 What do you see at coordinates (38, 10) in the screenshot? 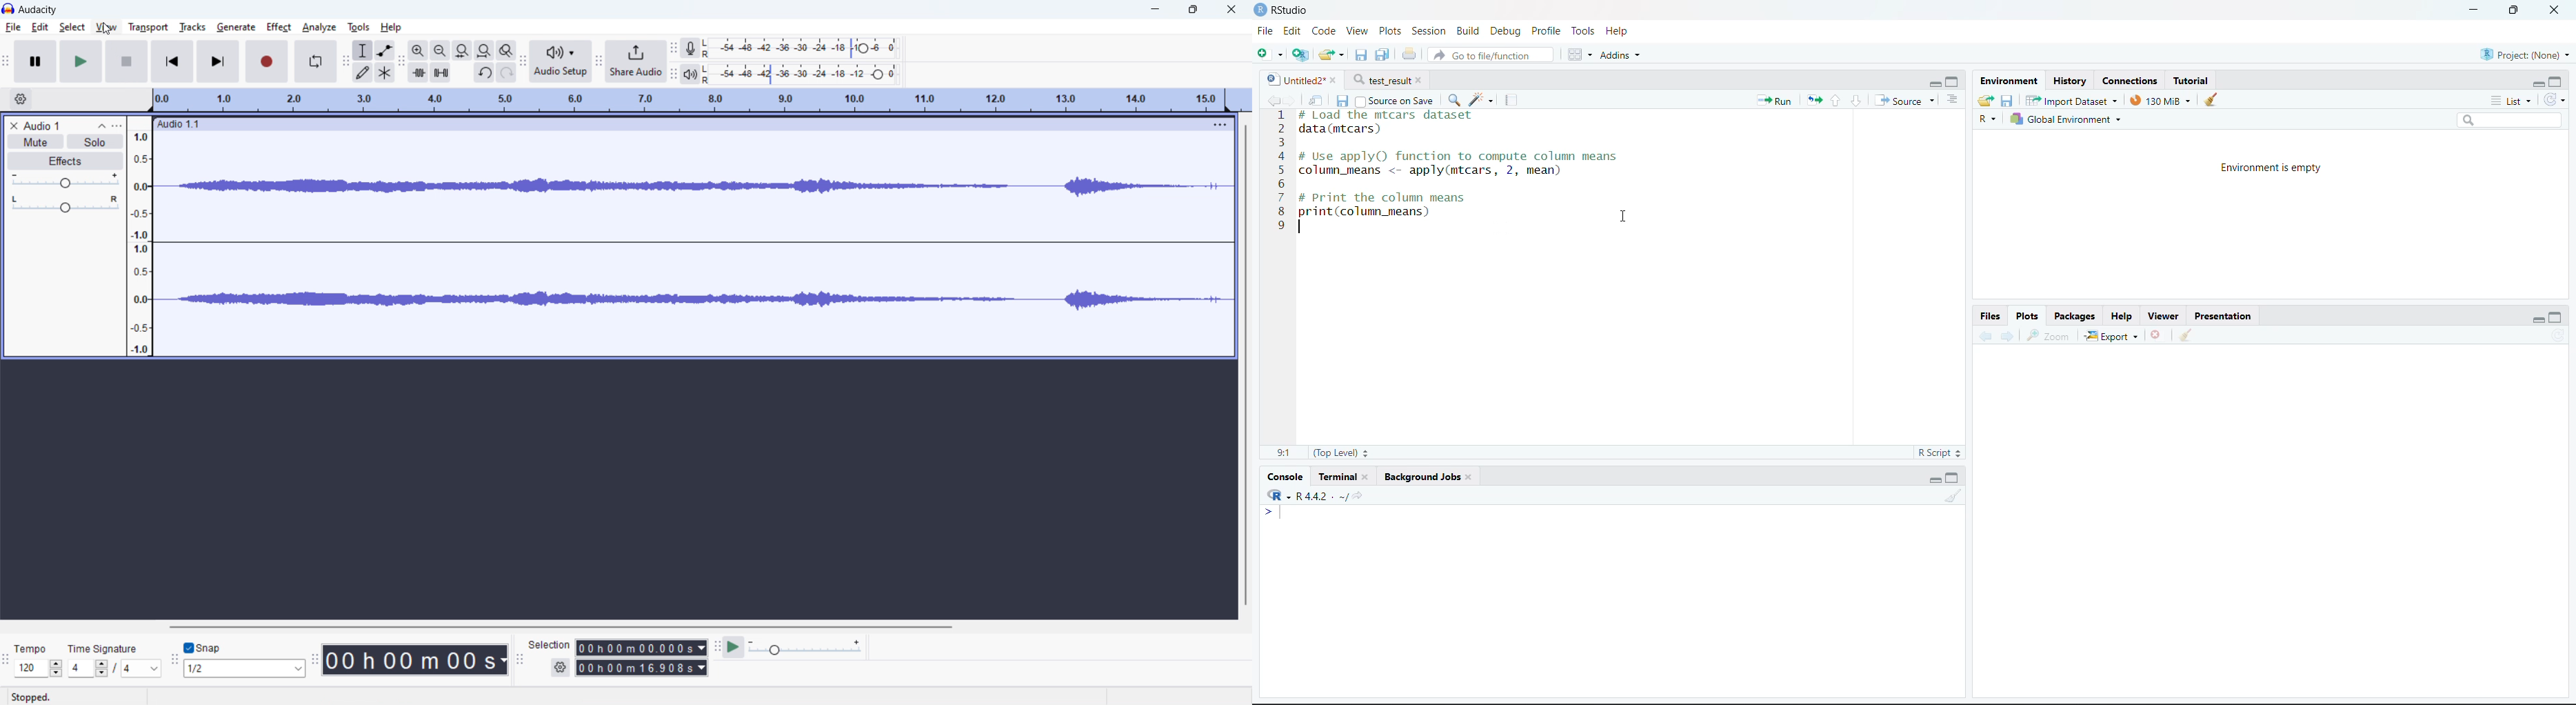
I see `title` at bounding box center [38, 10].